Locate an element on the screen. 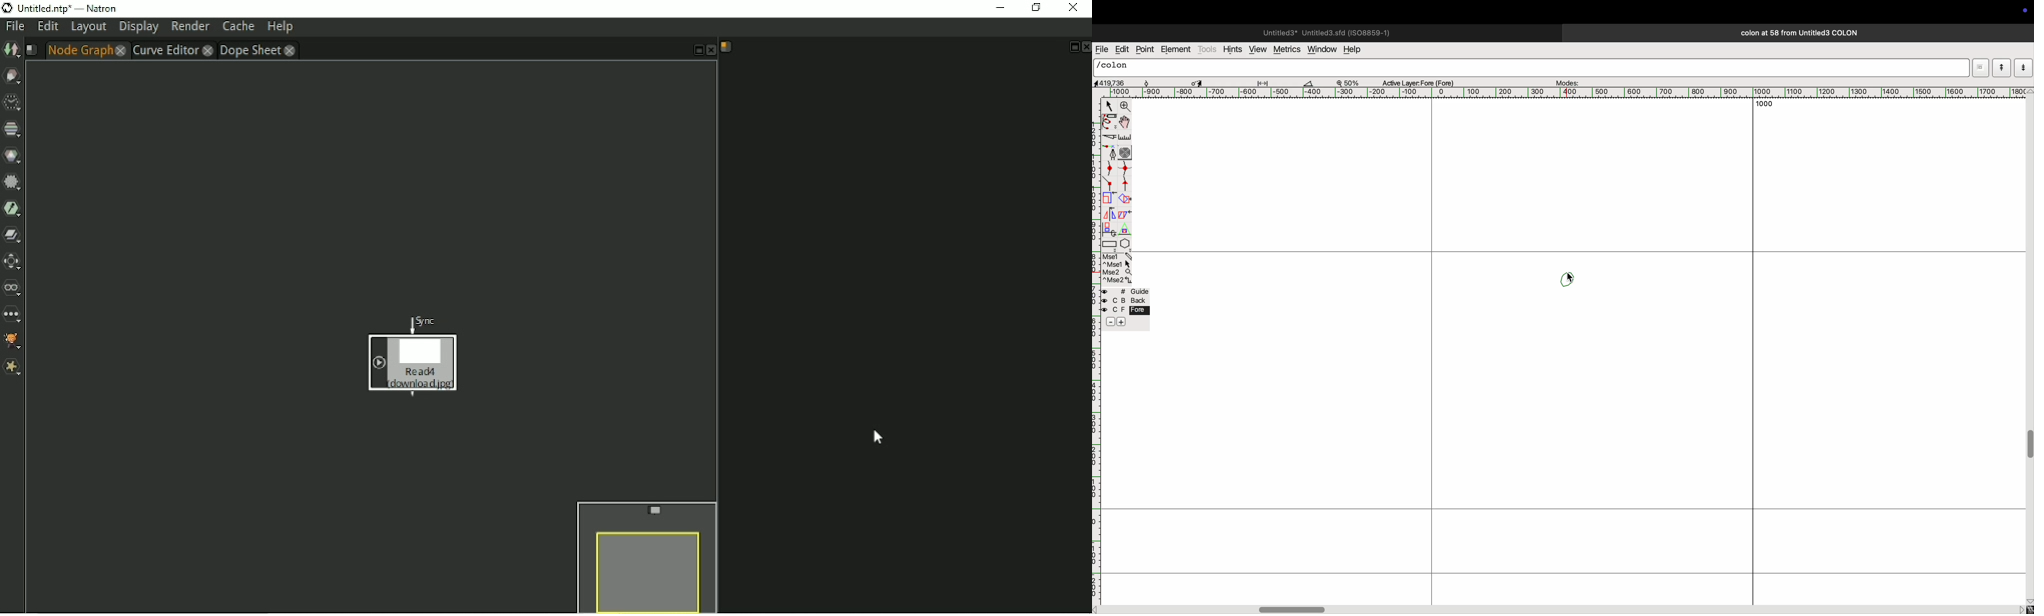 The width and height of the screenshot is (2044, 616). extract is located at coordinates (1124, 199).